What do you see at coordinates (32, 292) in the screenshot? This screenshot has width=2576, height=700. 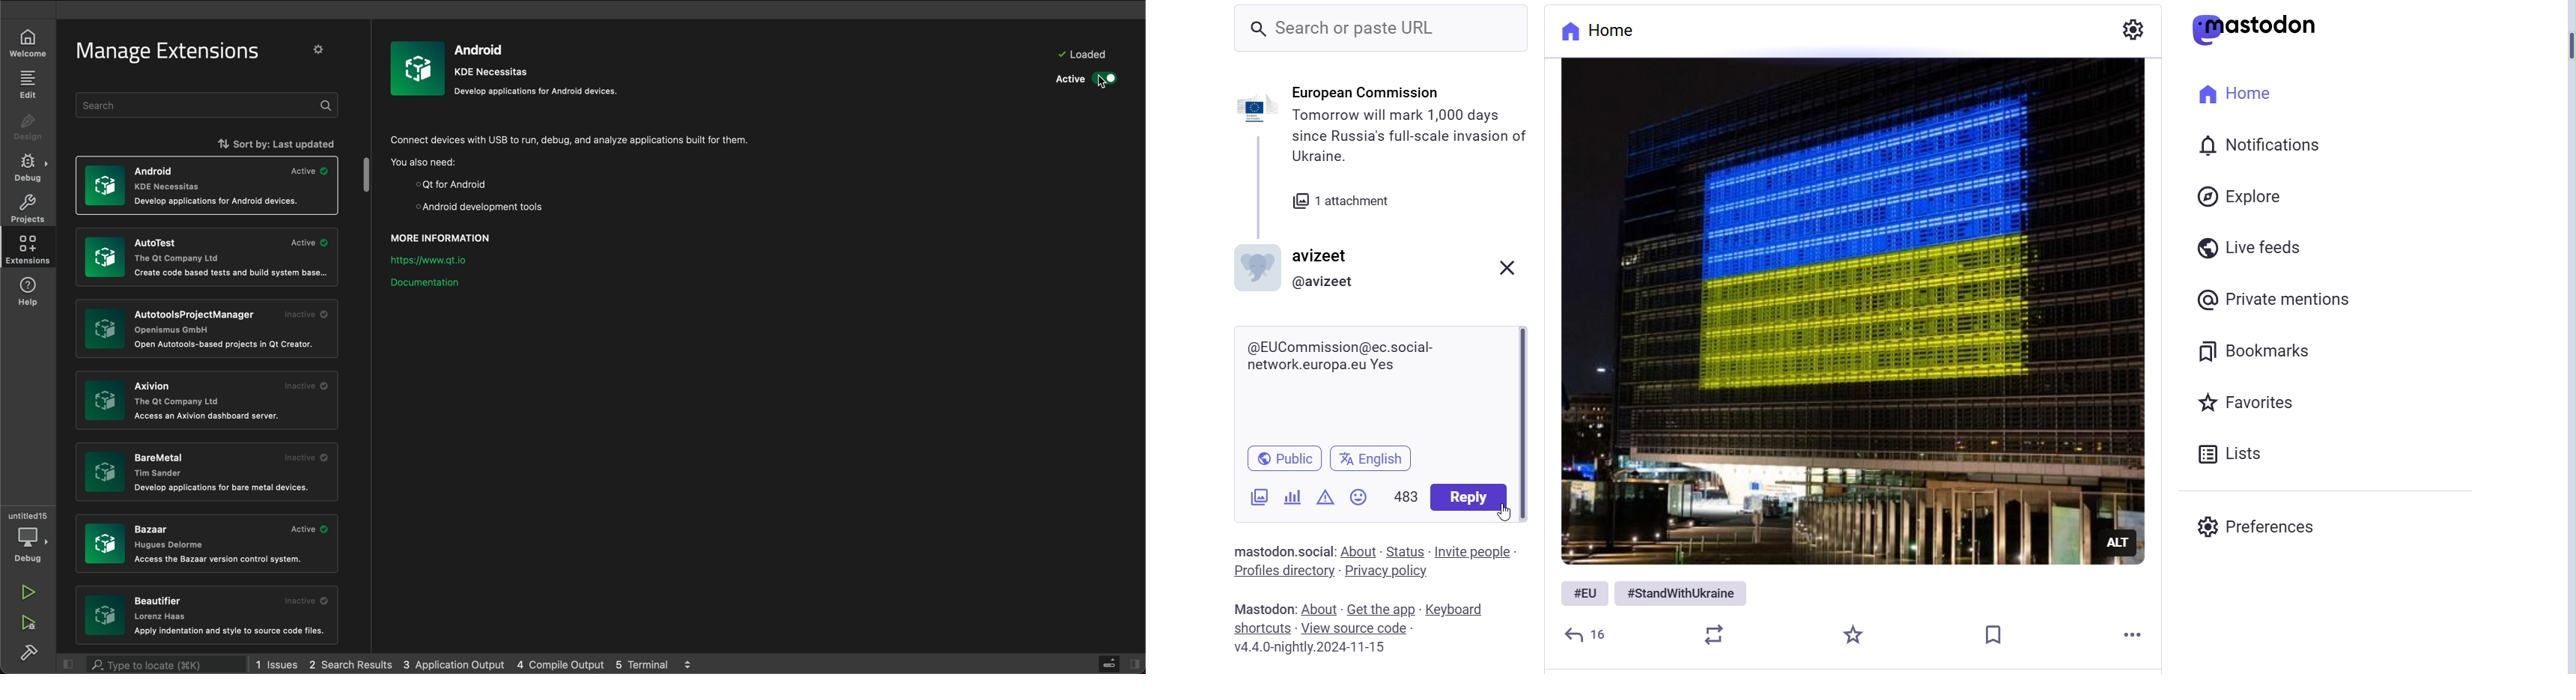 I see `hel` at bounding box center [32, 292].